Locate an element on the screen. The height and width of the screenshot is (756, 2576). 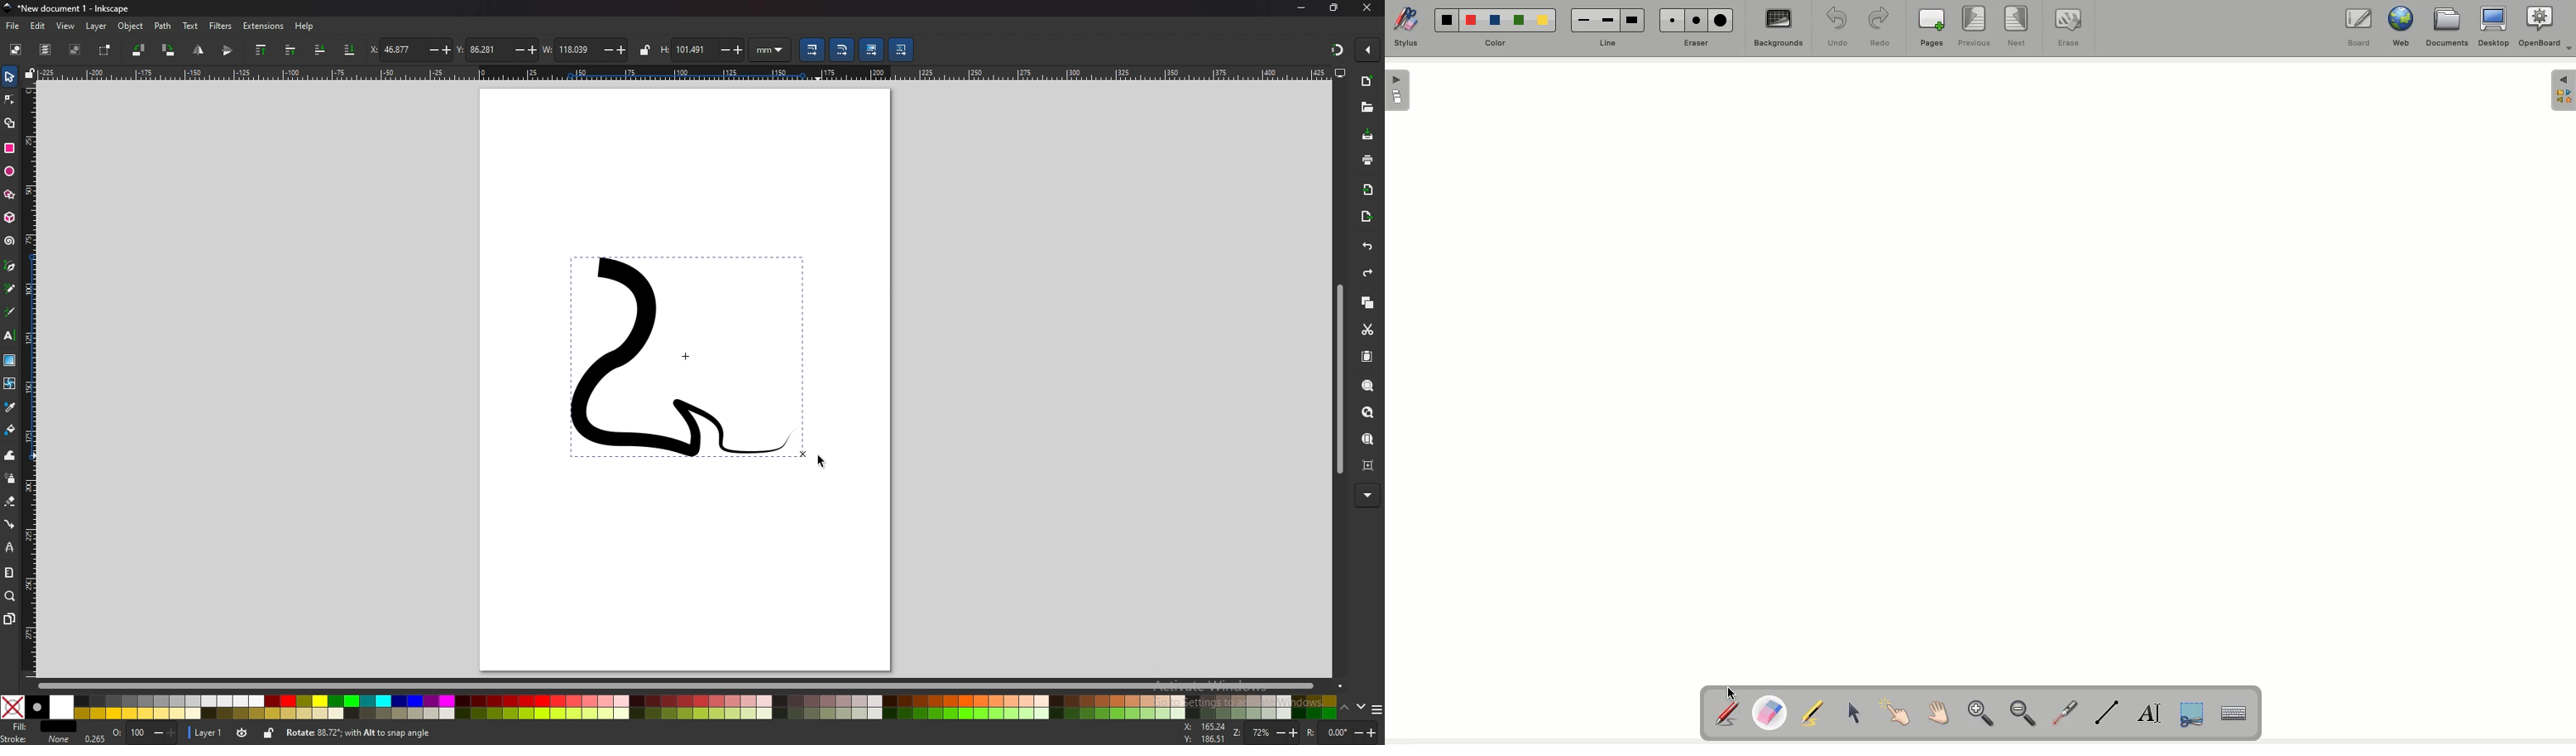
layer is located at coordinates (206, 732).